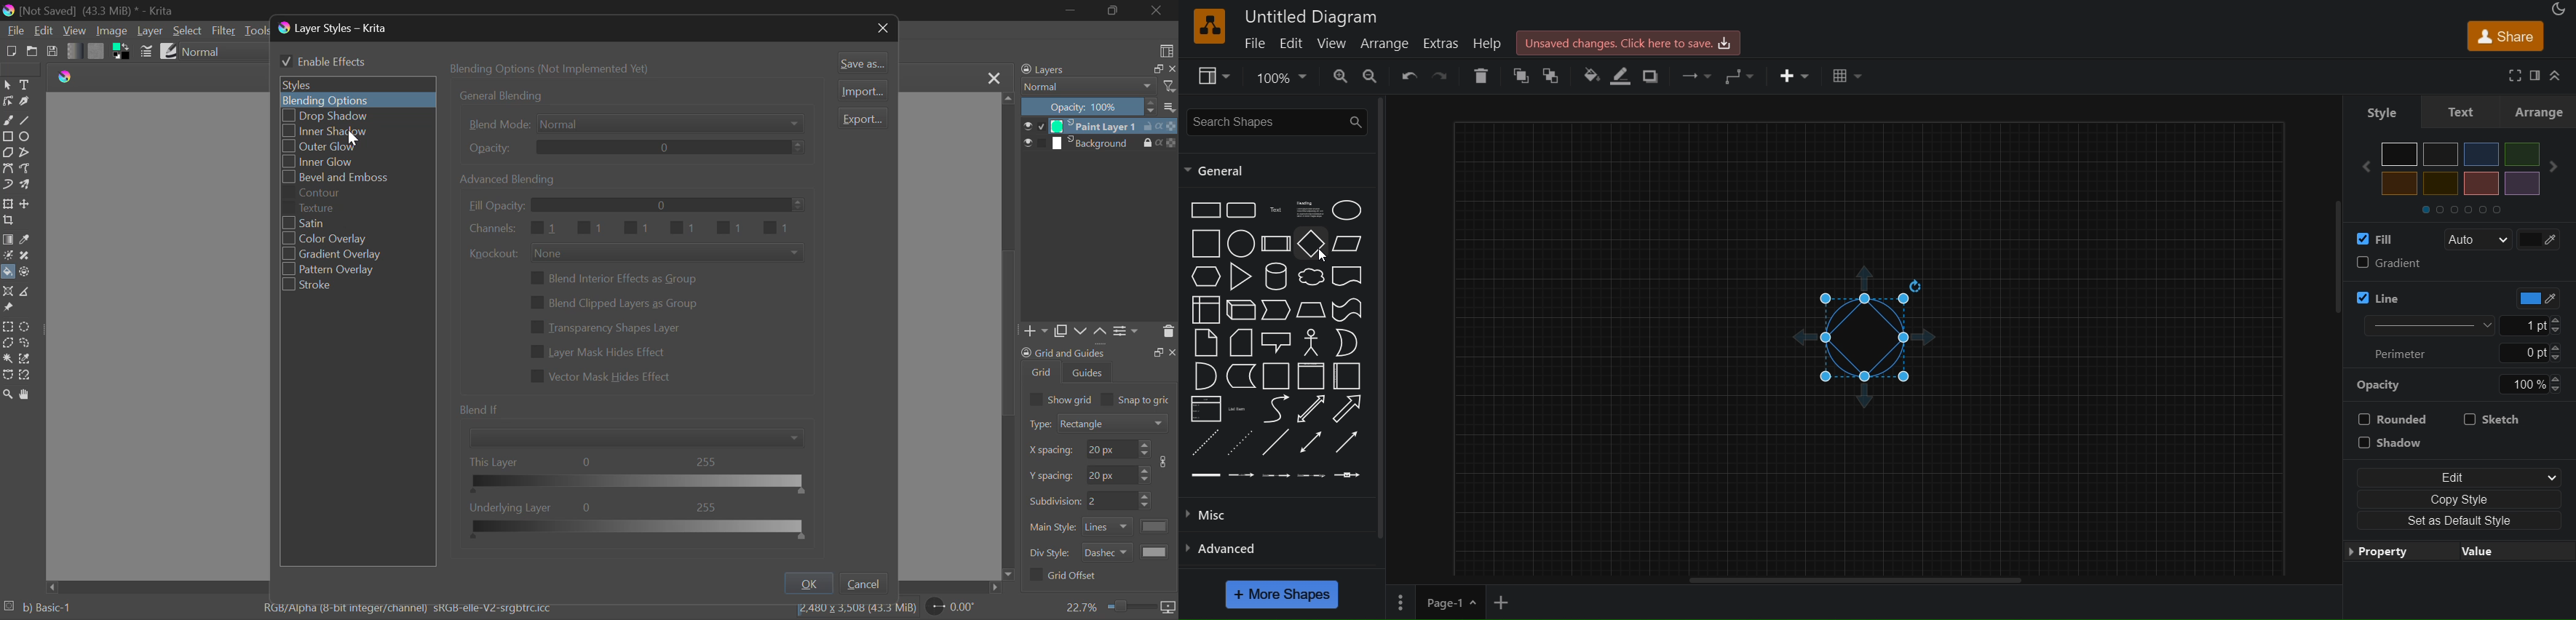  I want to click on Similar Color Selection, so click(25, 360).